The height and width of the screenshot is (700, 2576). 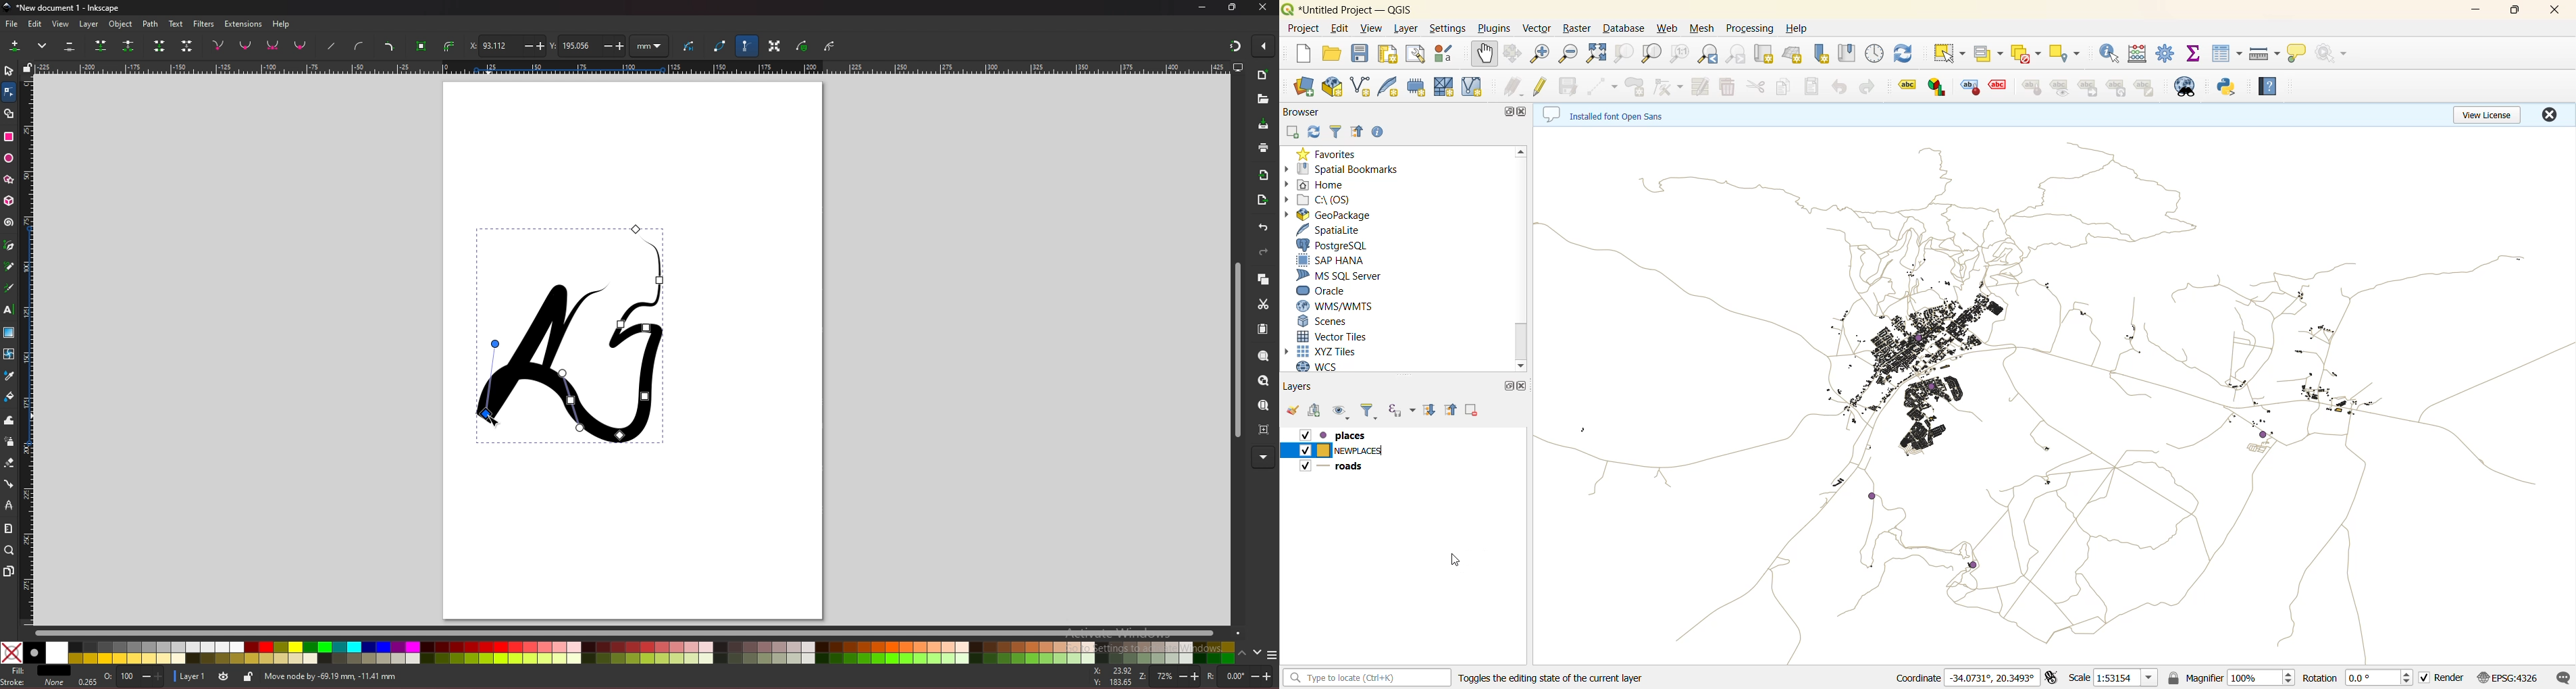 What do you see at coordinates (1263, 199) in the screenshot?
I see `export` at bounding box center [1263, 199].